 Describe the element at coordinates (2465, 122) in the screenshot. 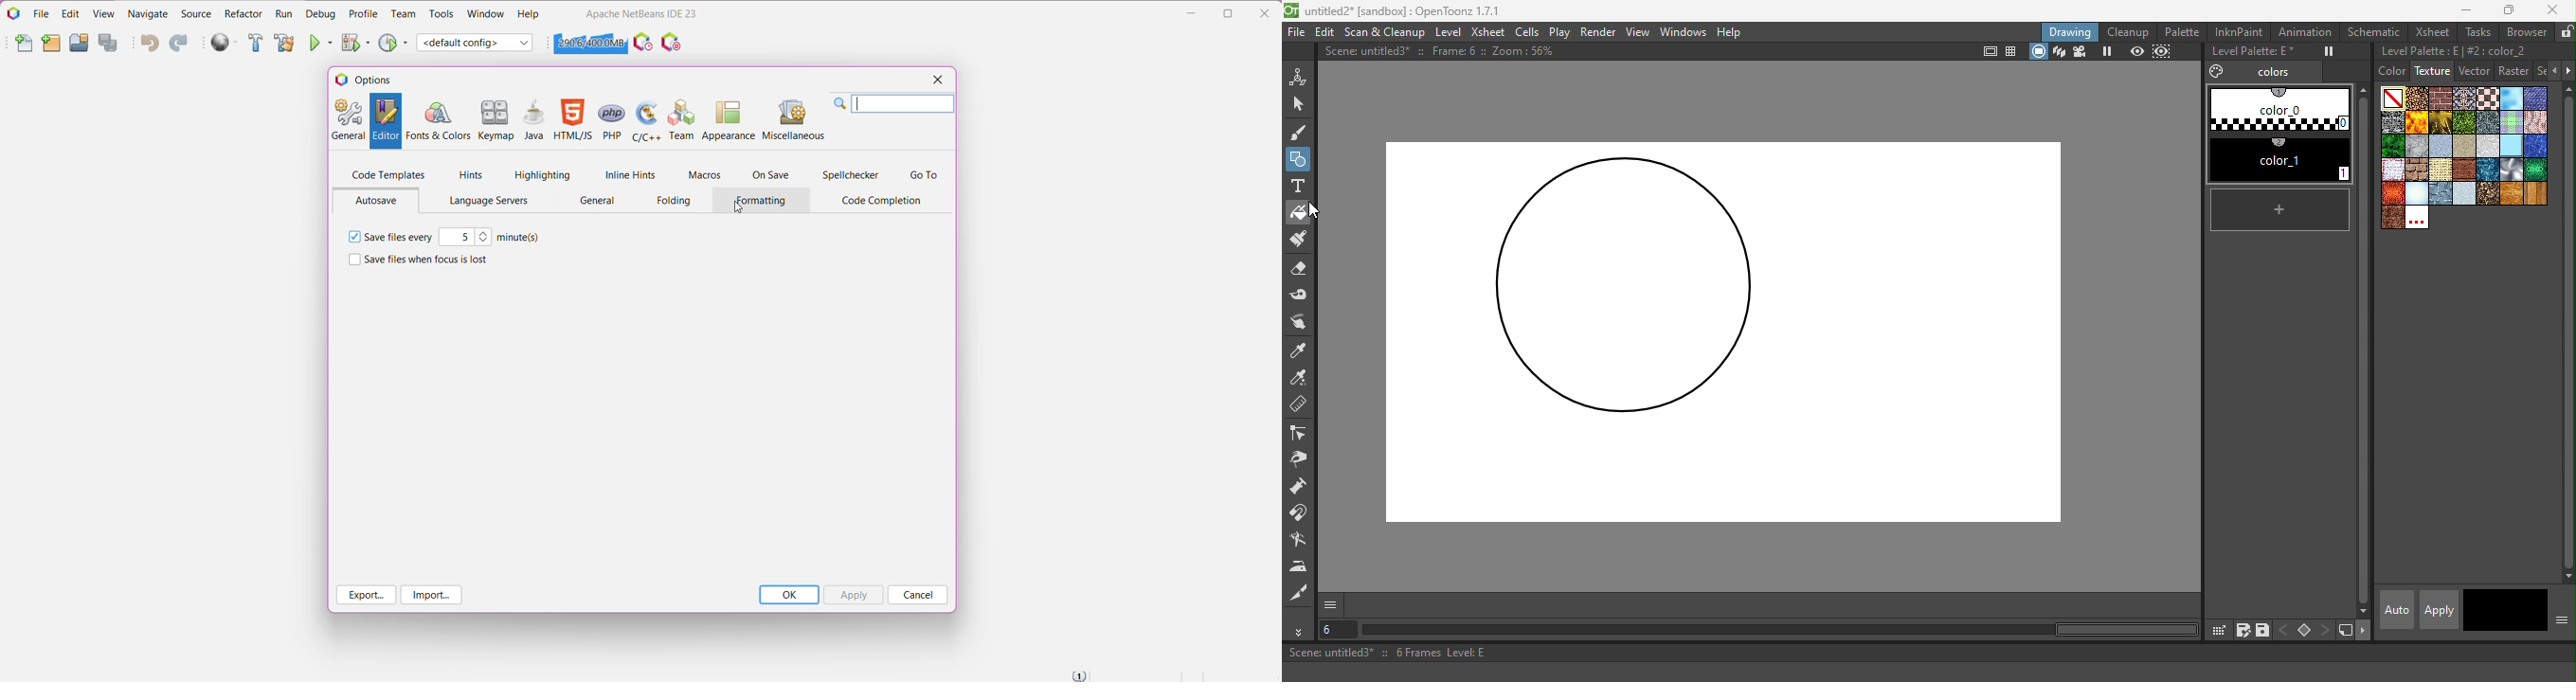

I see `Grass.bmp` at that location.